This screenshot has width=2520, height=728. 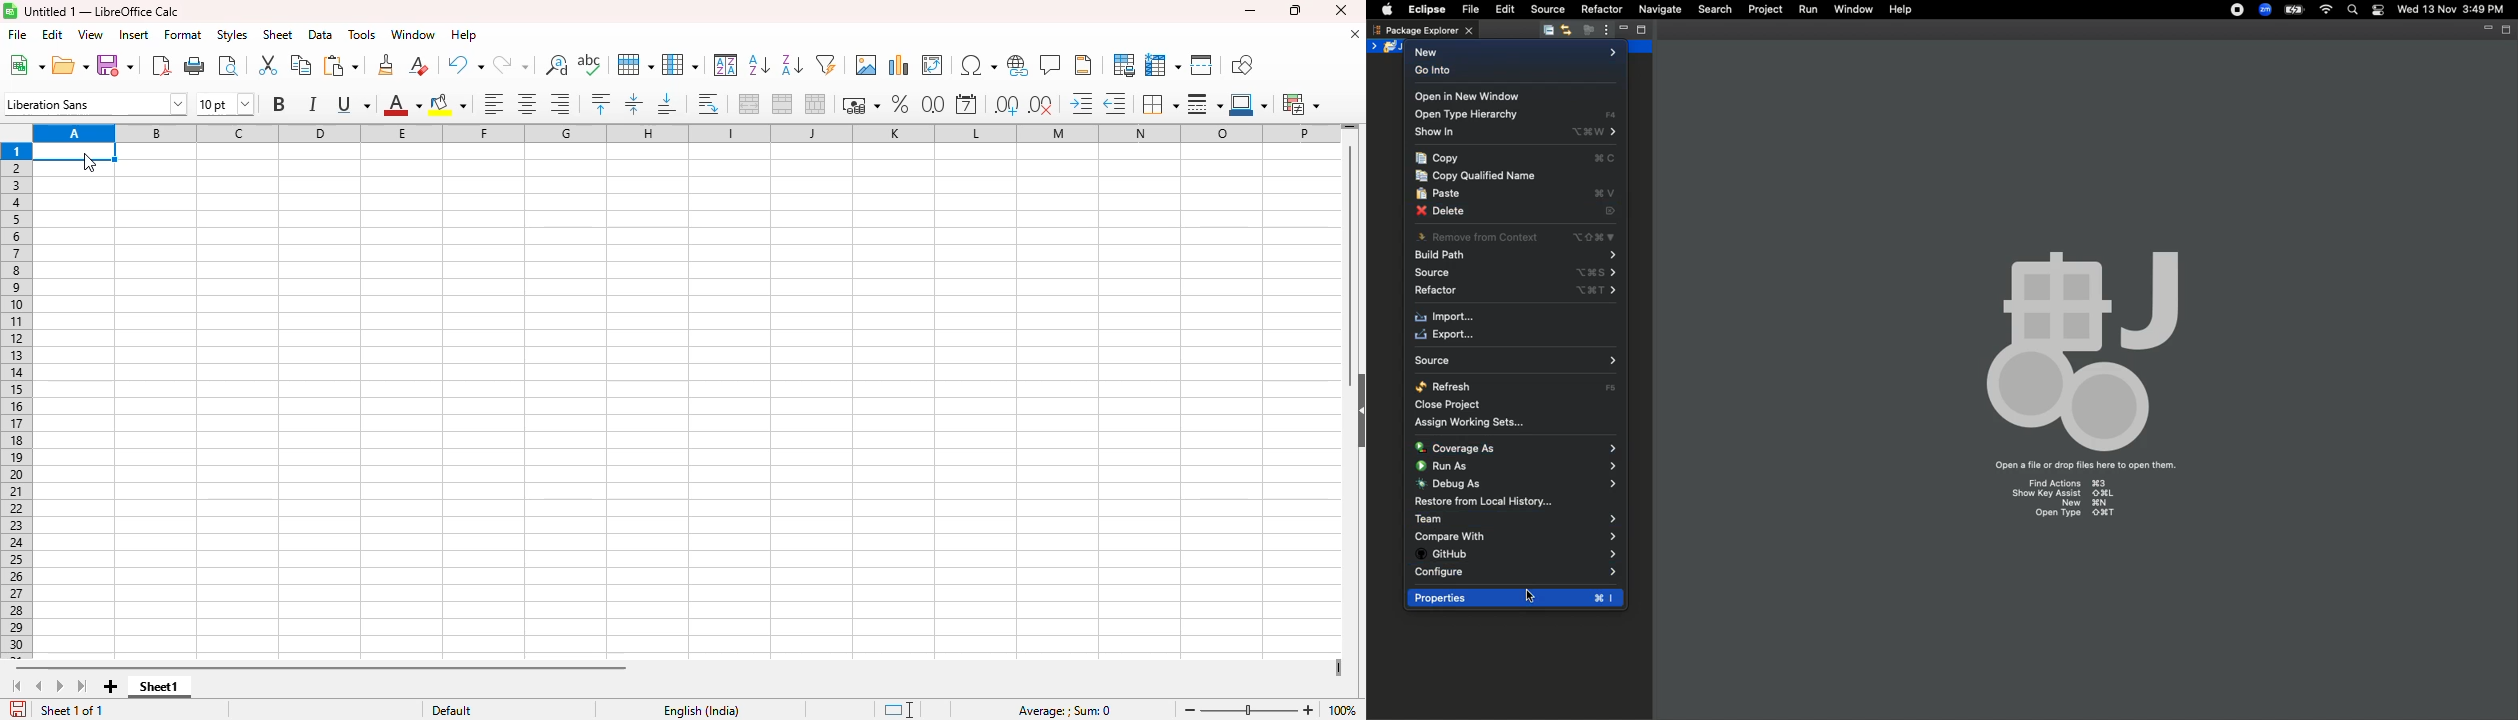 What do you see at coordinates (526, 103) in the screenshot?
I see `align center` at bounding box center [526, 103].